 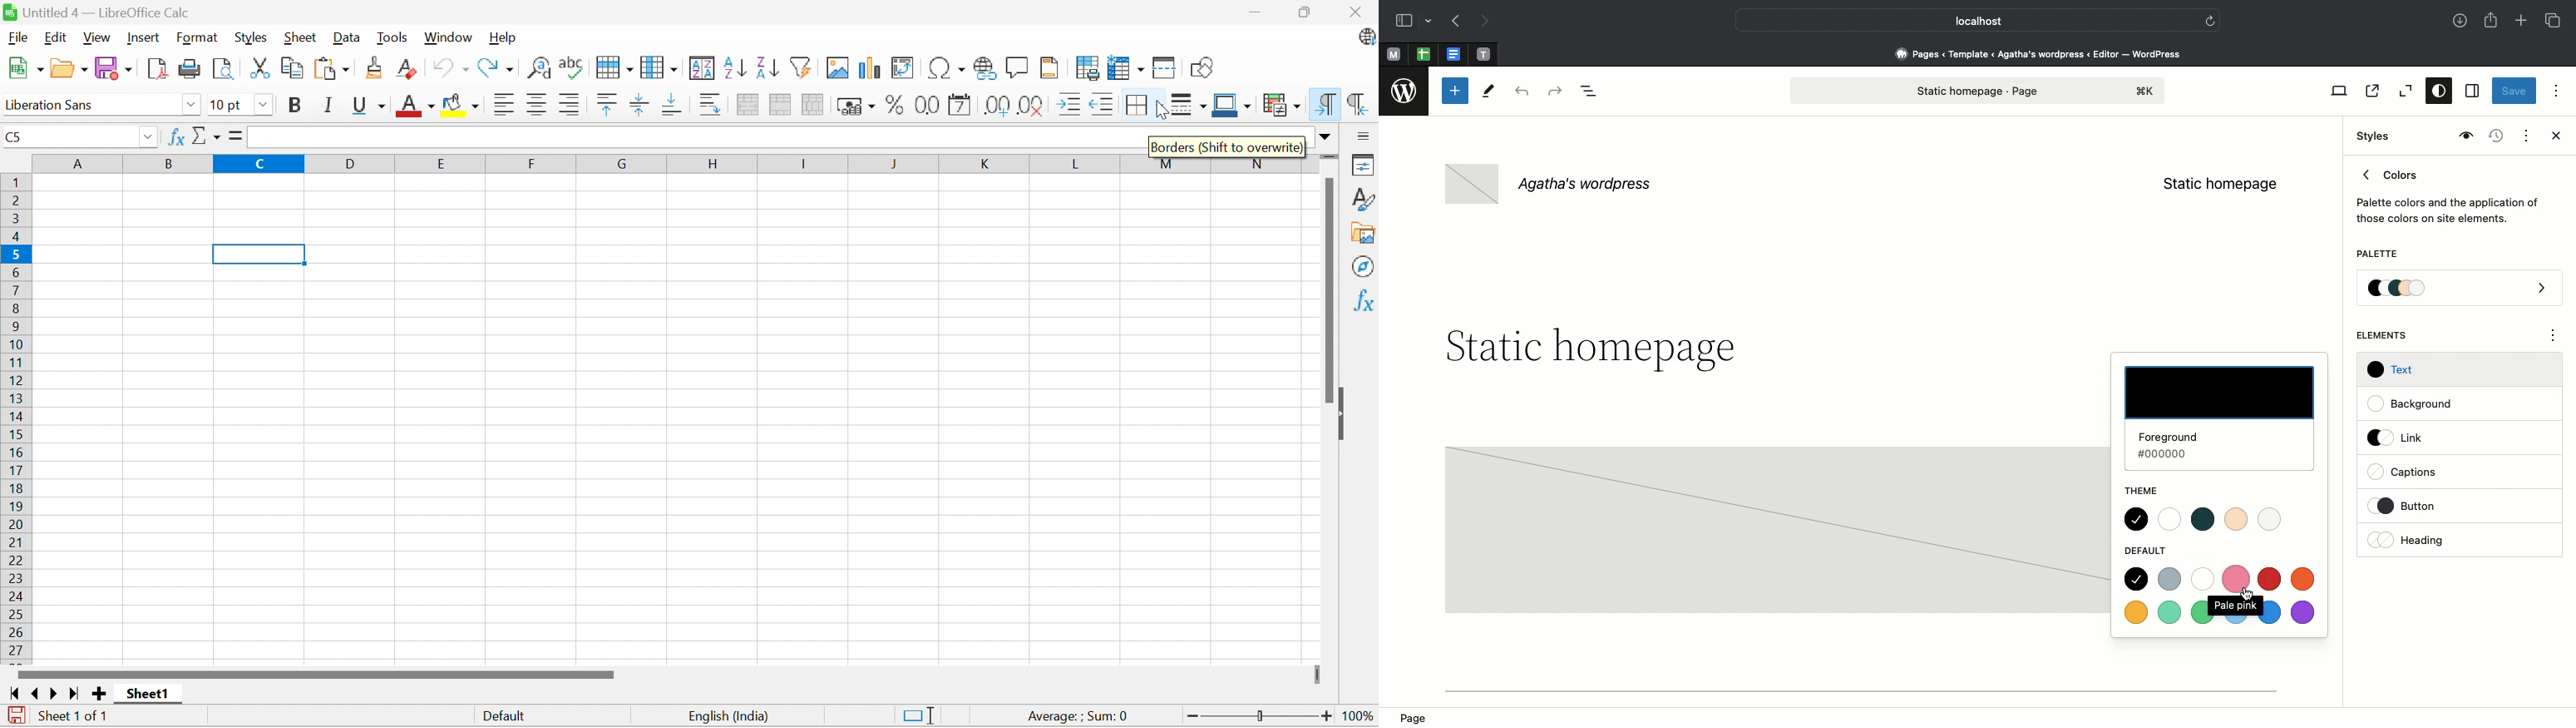 What do you see at coordinates (1049, 66) in the screenshot?
I see `Headers and footers` at bounding box center [1049, 66].